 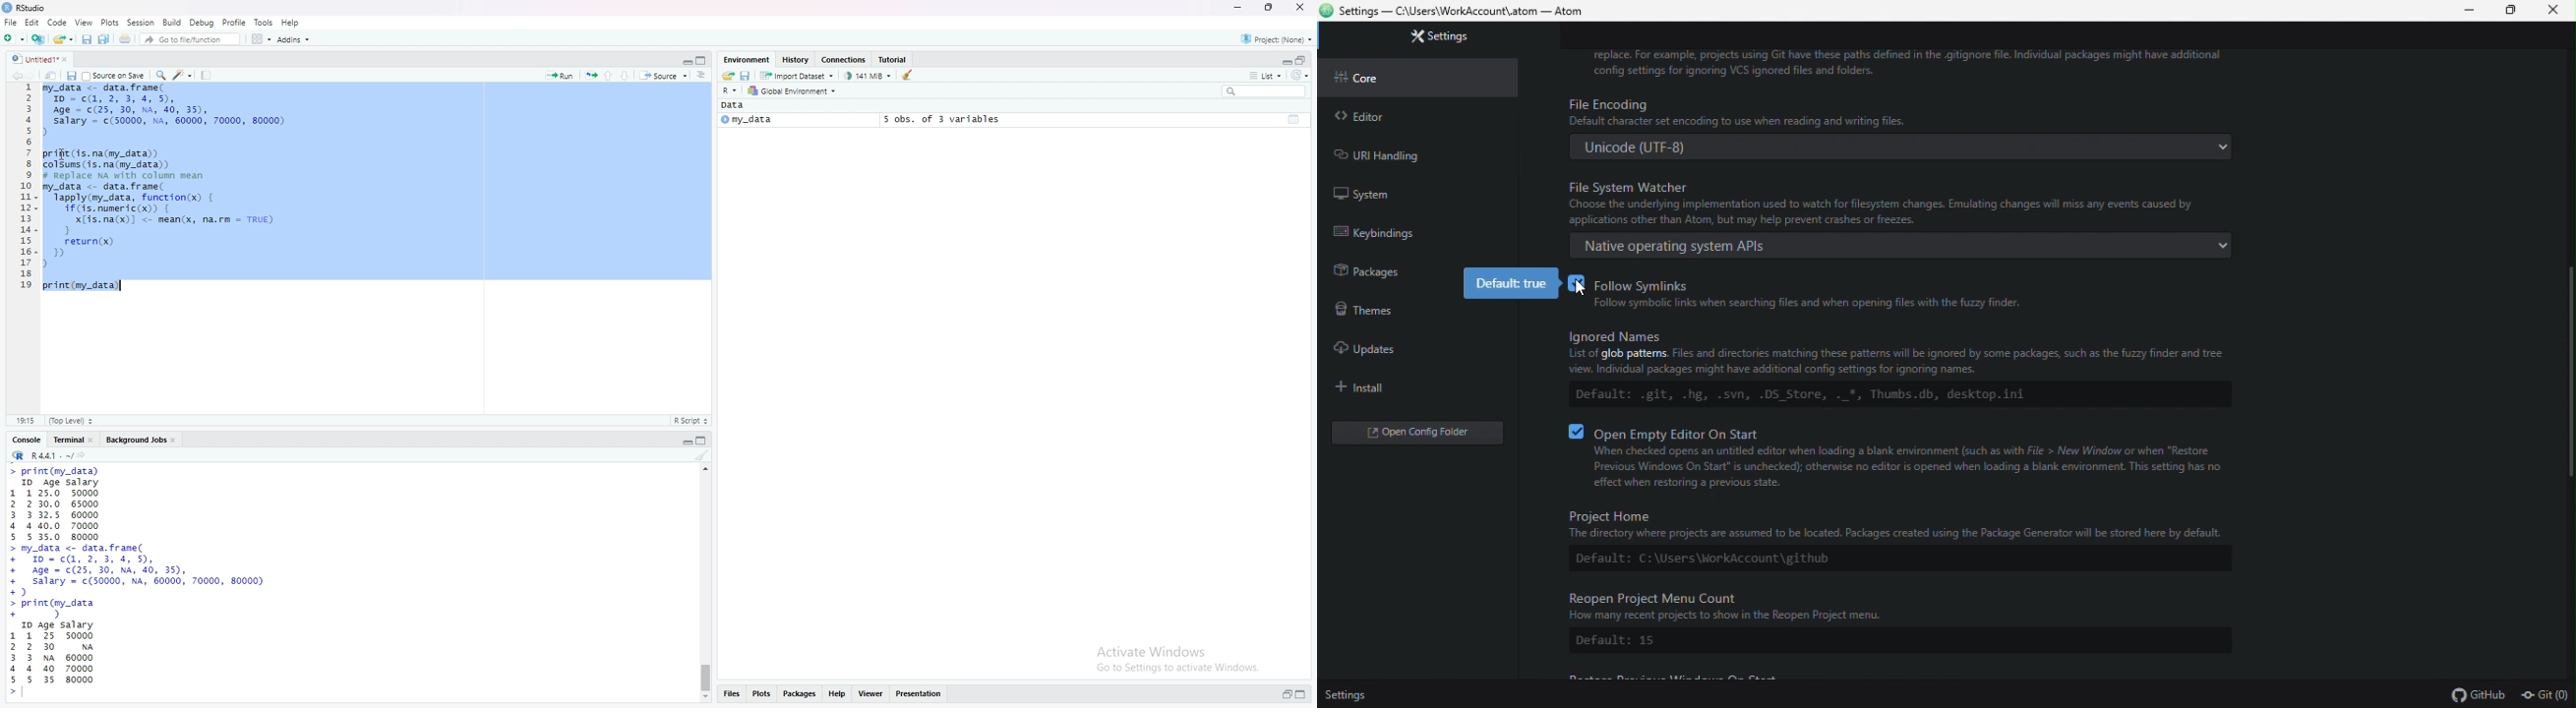 What do you see at coordinates (126, 39) in the screenshot?
I see `print the current file` at bounding box center [126, 39].